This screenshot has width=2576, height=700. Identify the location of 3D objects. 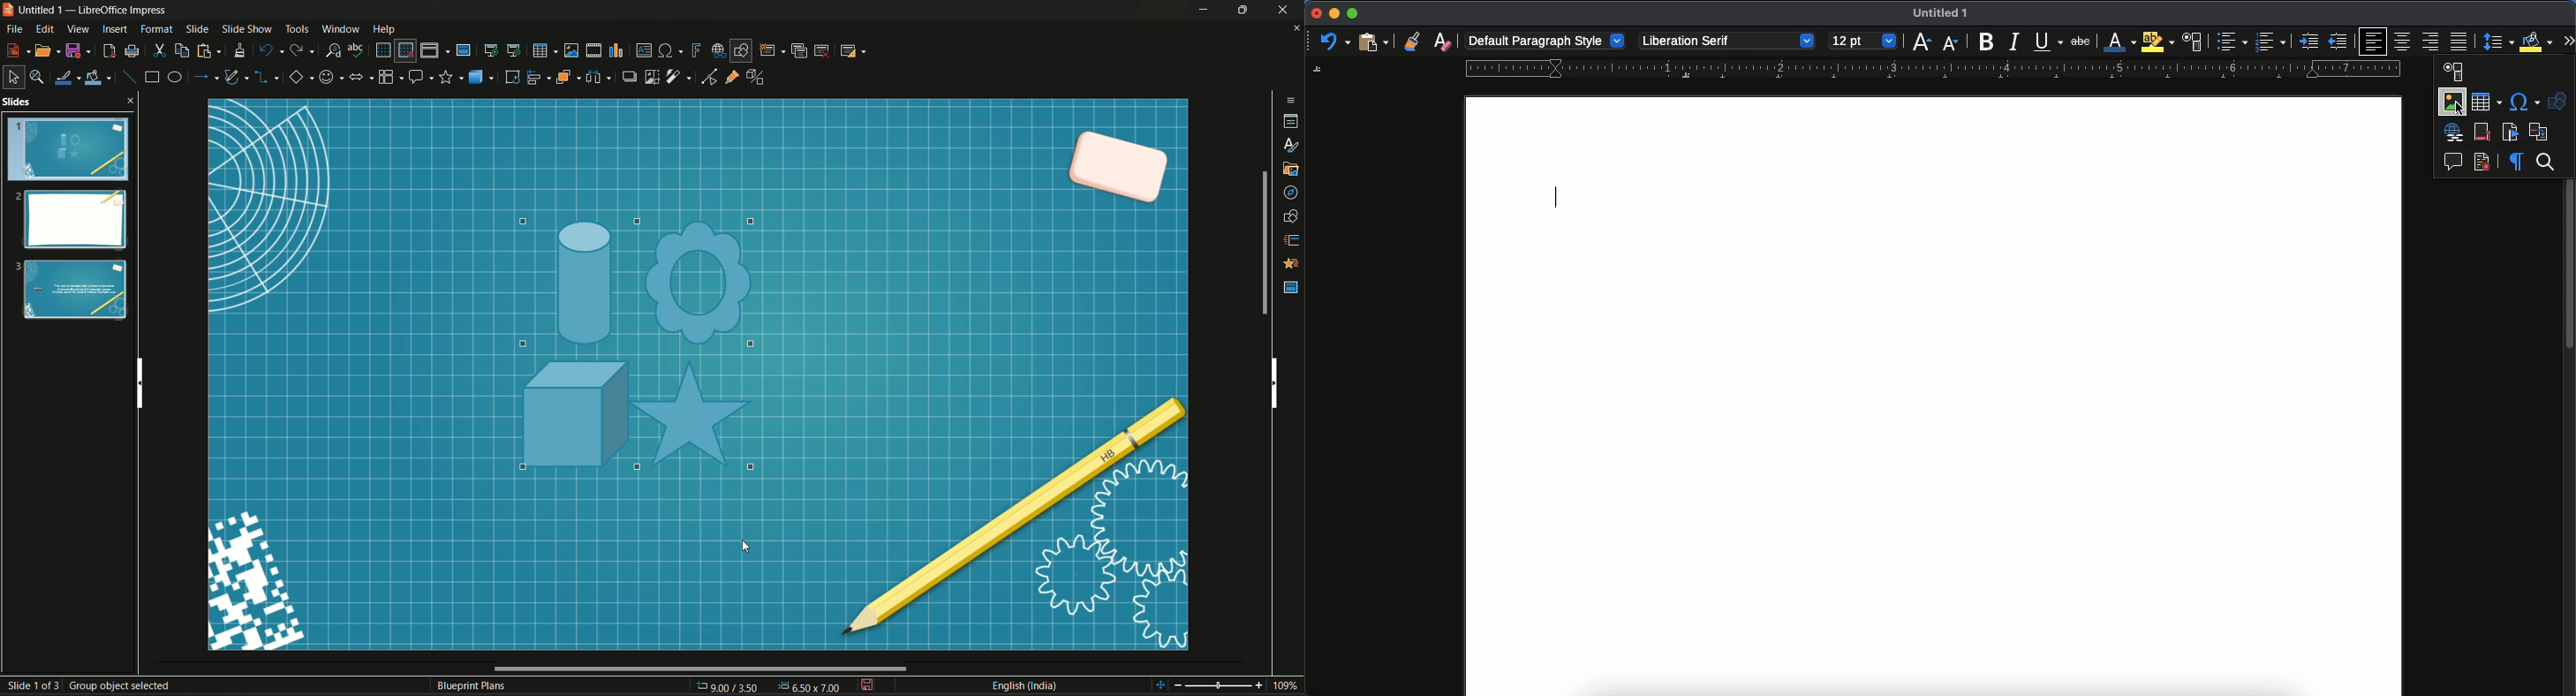
(482, 76).